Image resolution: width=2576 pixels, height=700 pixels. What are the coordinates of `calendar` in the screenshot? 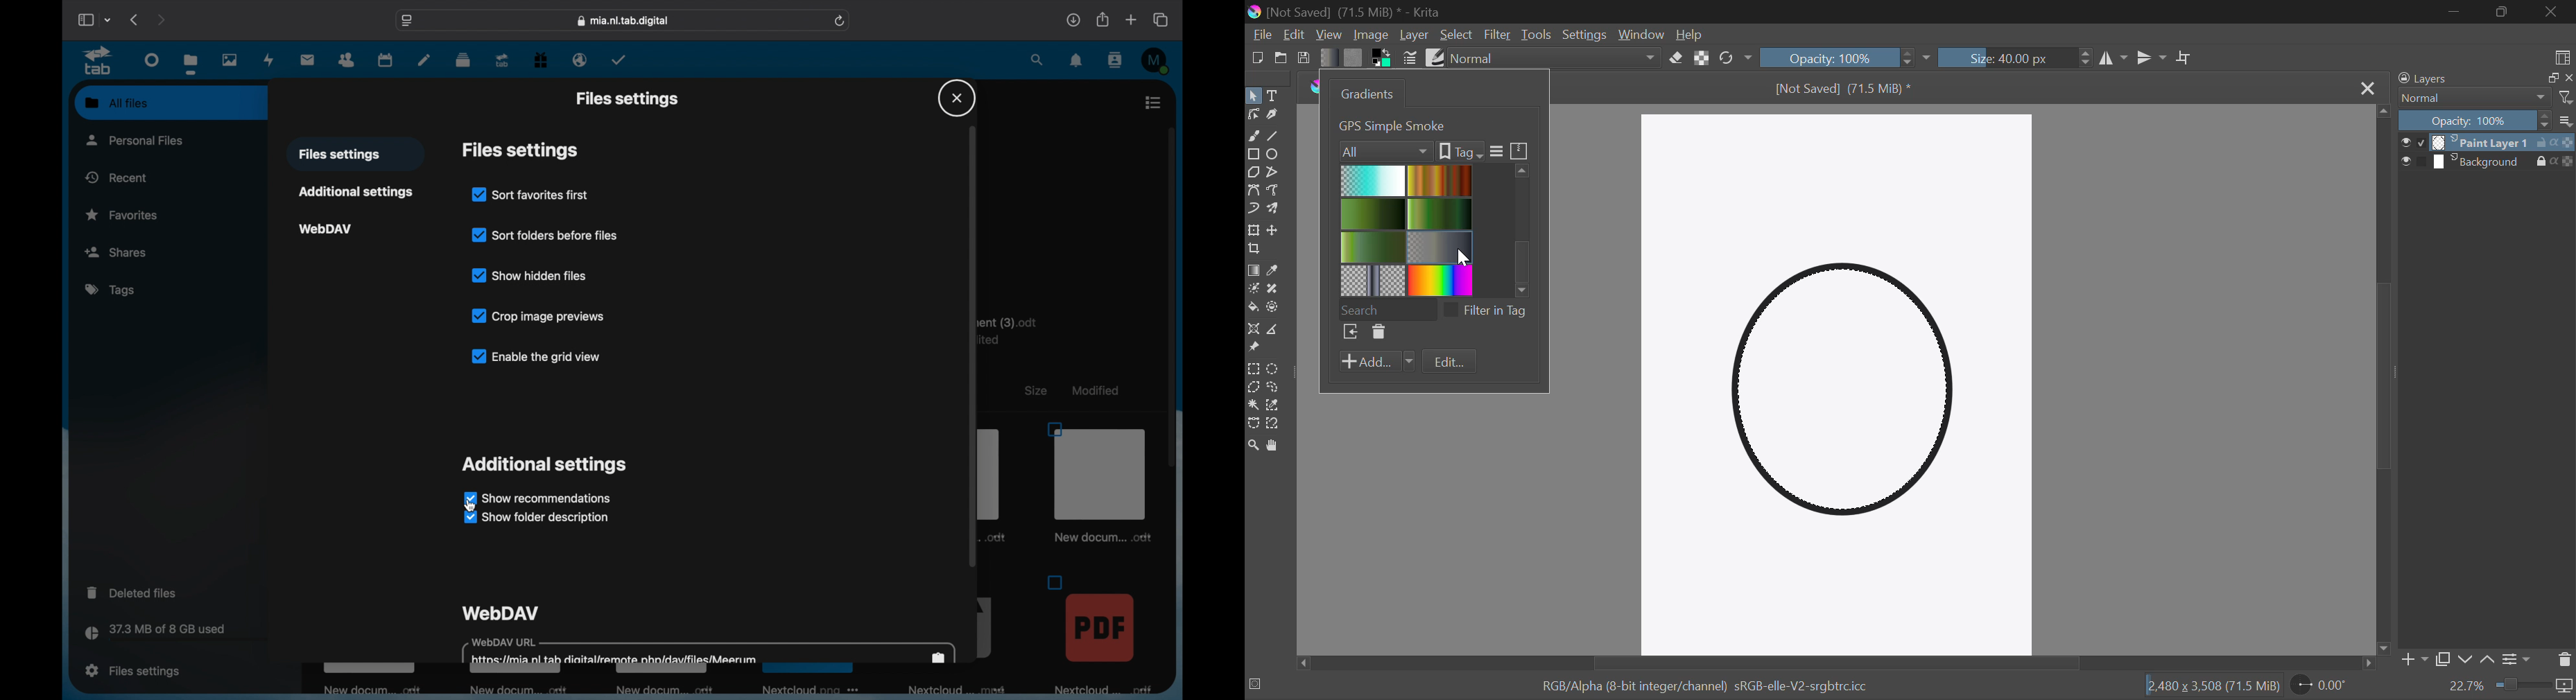 It's located at (385, 59).